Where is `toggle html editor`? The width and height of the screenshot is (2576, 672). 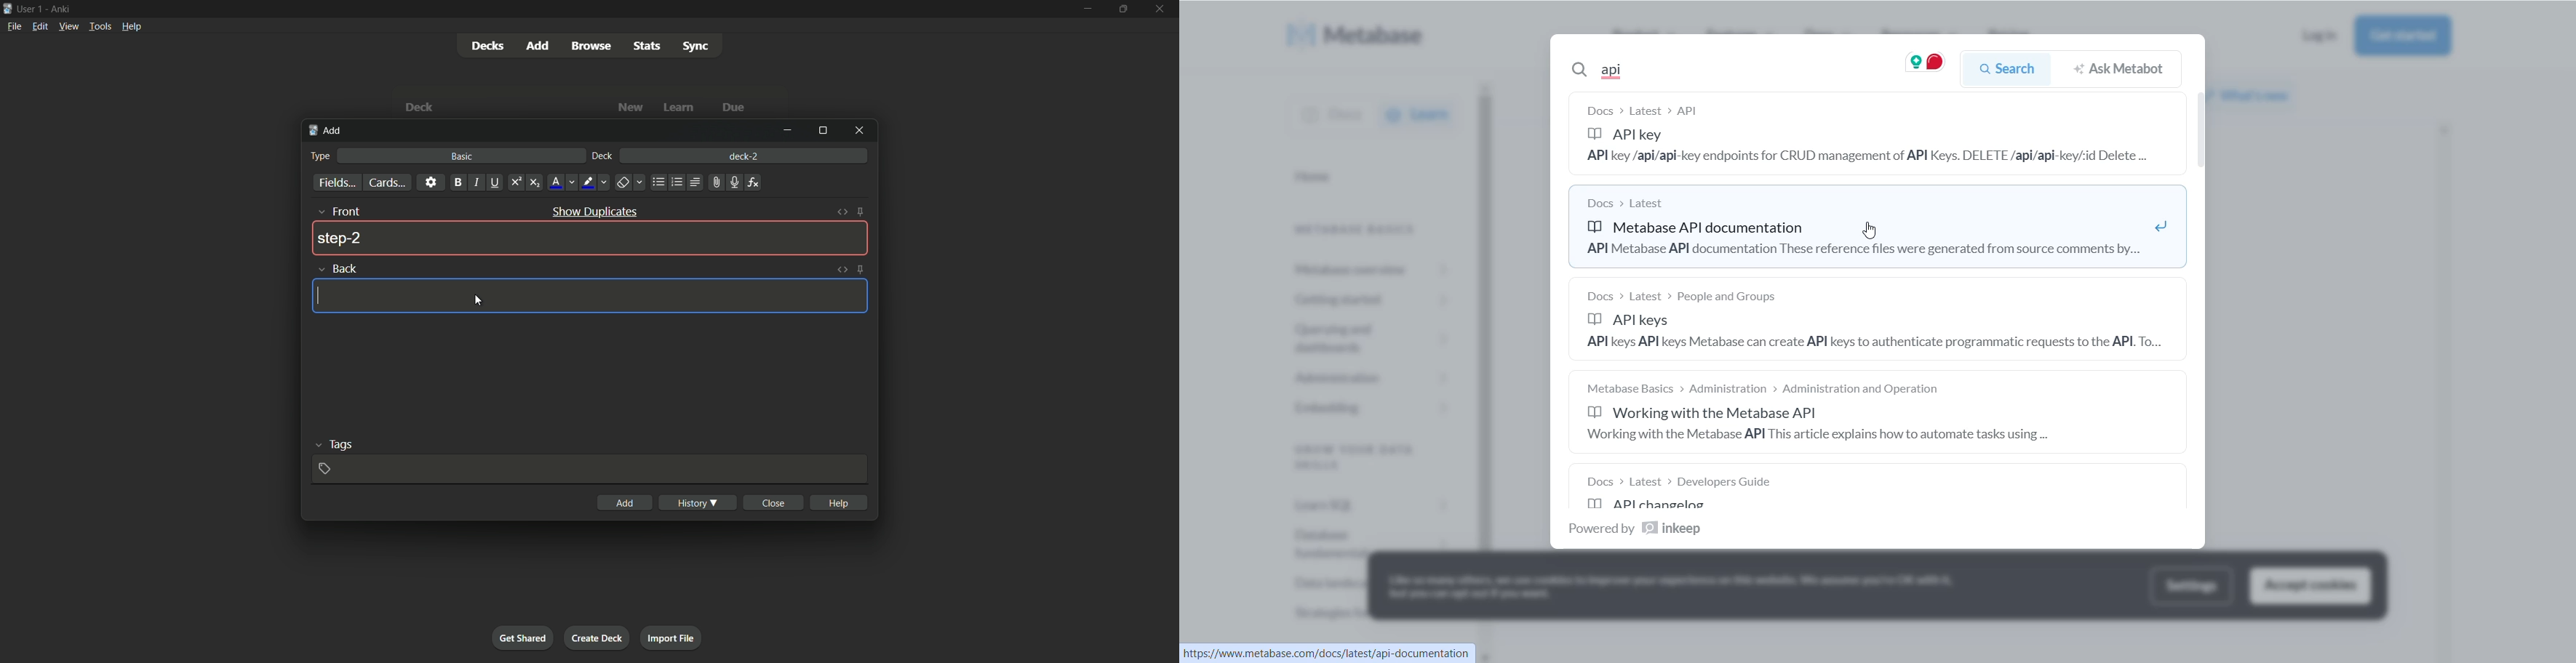 toggle html editor is located at coordinates (842, 268).